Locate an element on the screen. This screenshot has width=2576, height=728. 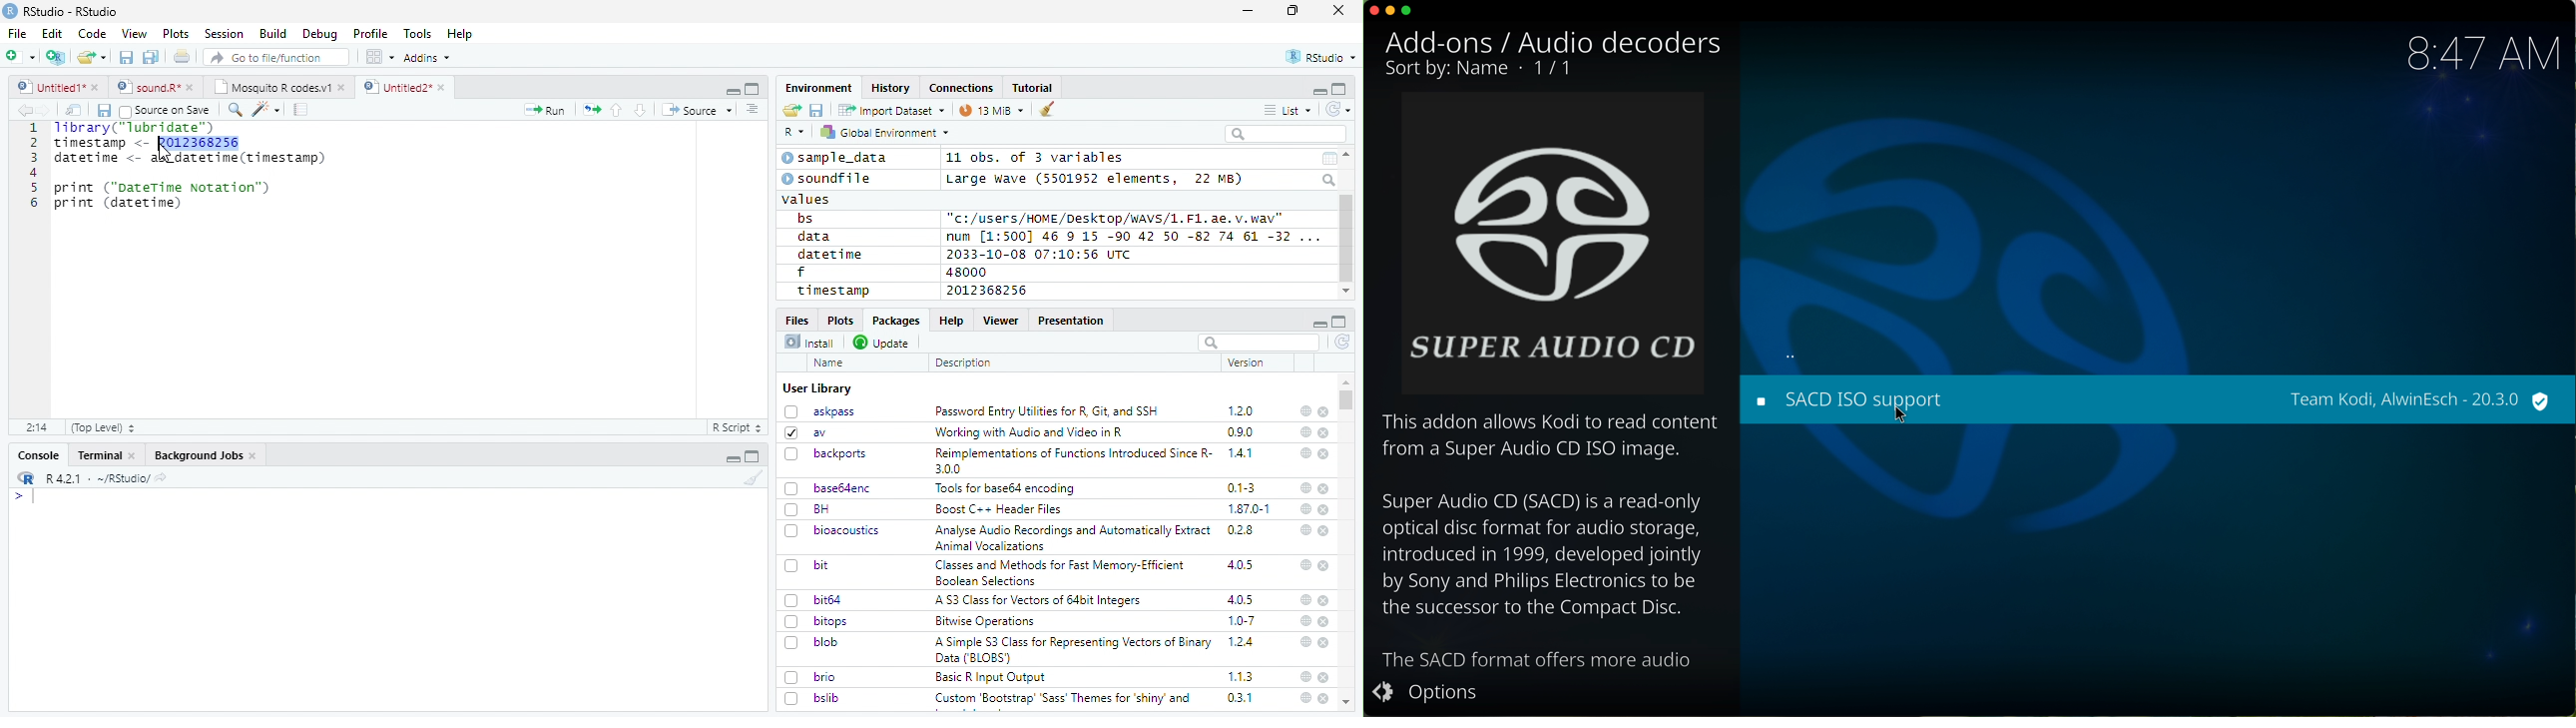
help is located at coordinates (1304, 564).